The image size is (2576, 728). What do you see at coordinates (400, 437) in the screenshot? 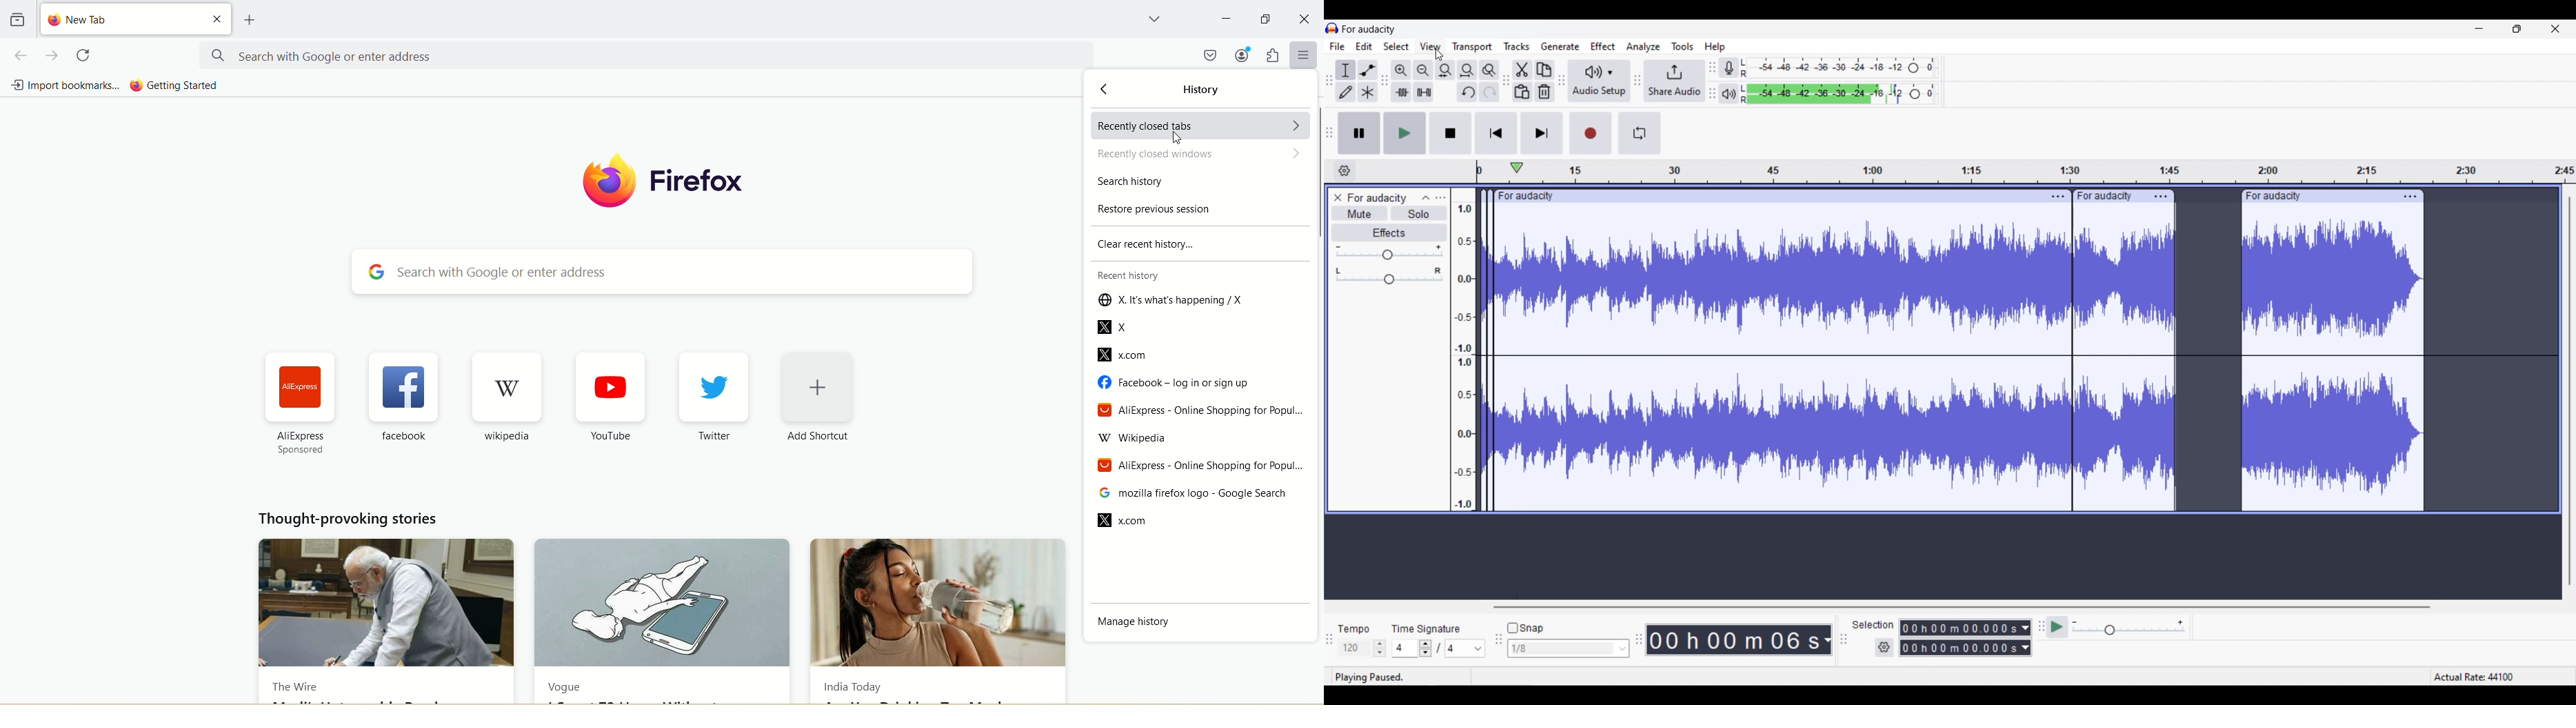
I see `facebook` at bounding box center [400, 437].